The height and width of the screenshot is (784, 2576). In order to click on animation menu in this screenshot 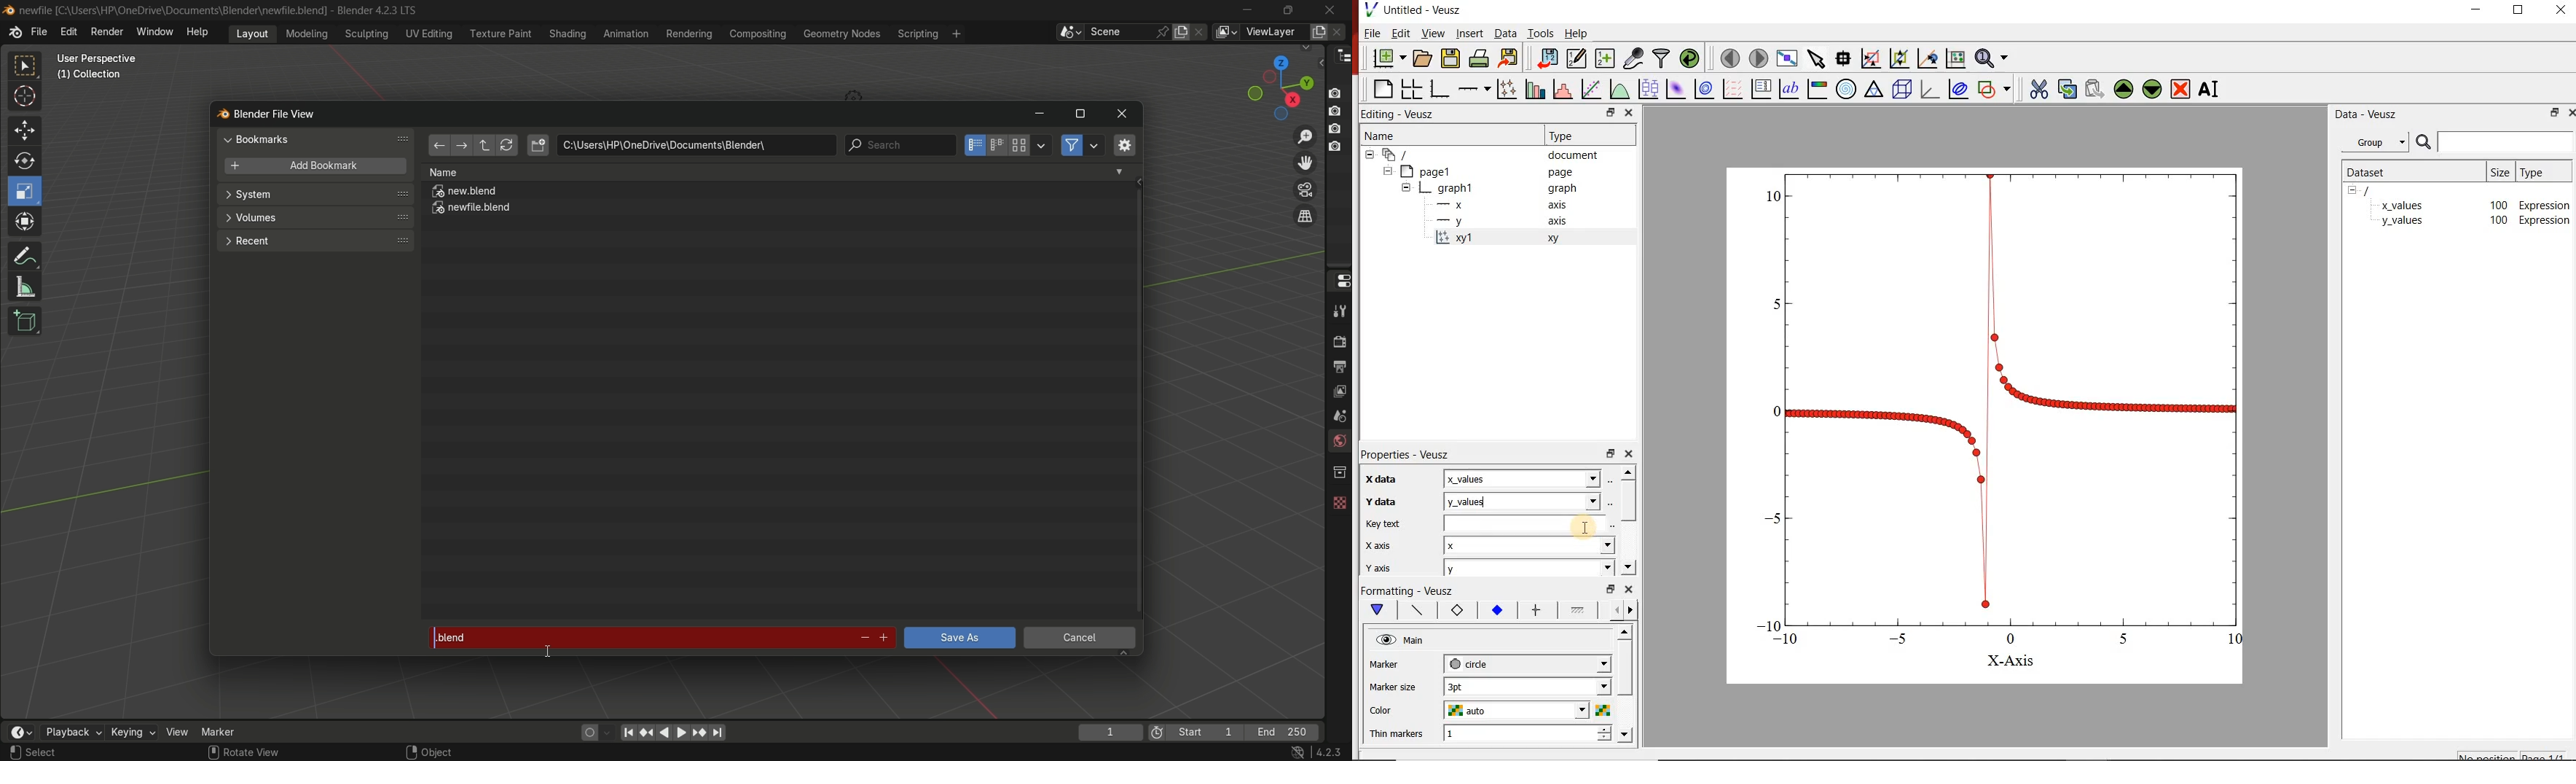, I will do `click(626, 33)`.